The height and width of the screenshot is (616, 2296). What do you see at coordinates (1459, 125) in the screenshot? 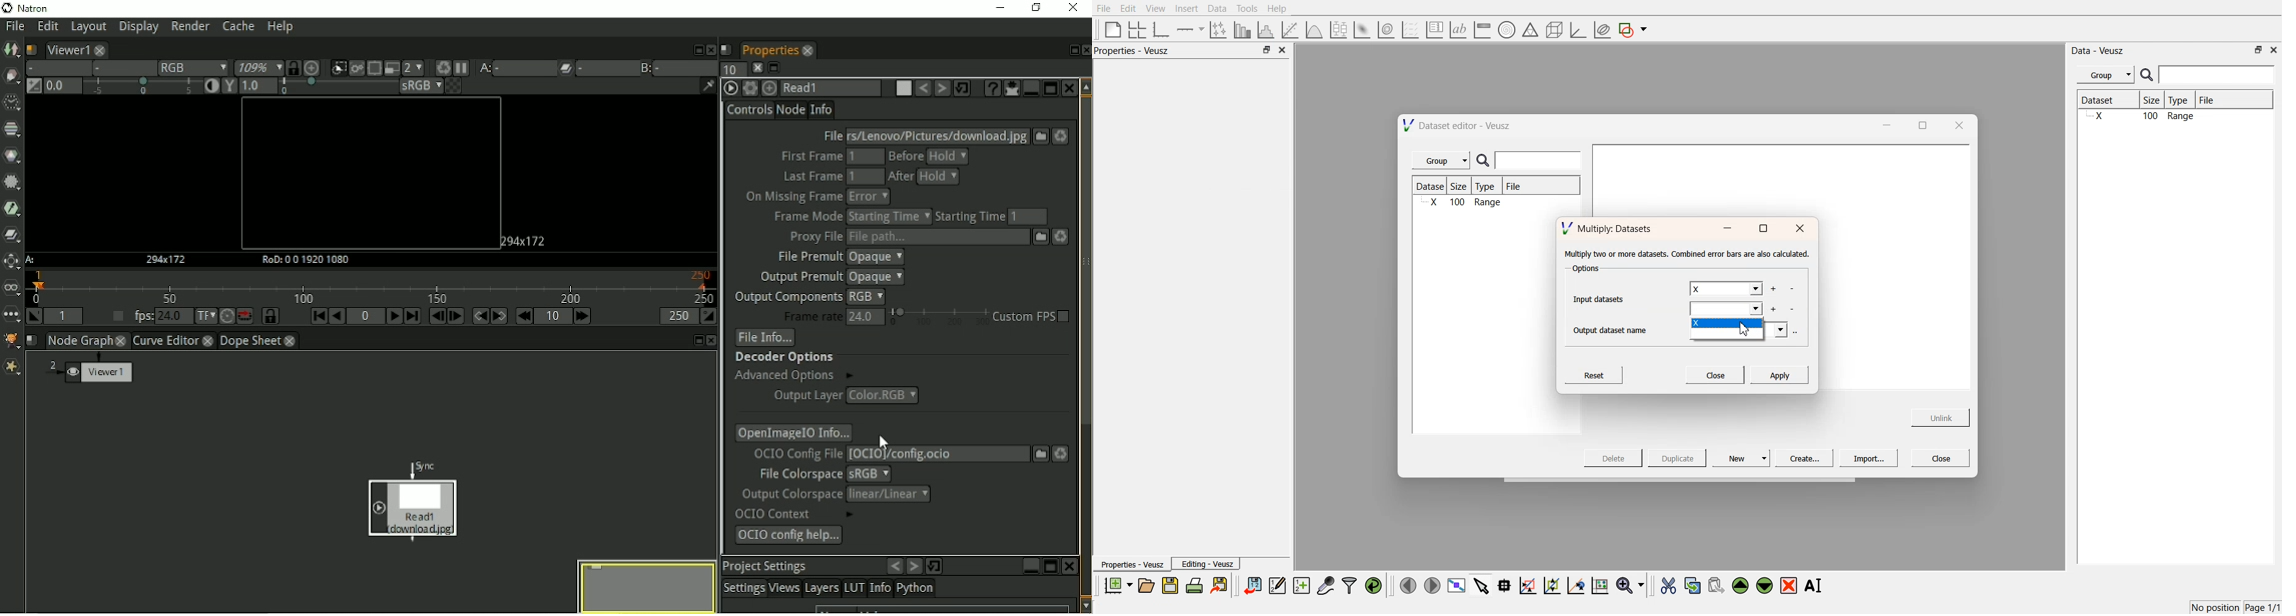
I see `Dataset editor - Veusz` at bounding box center [1459, 125].